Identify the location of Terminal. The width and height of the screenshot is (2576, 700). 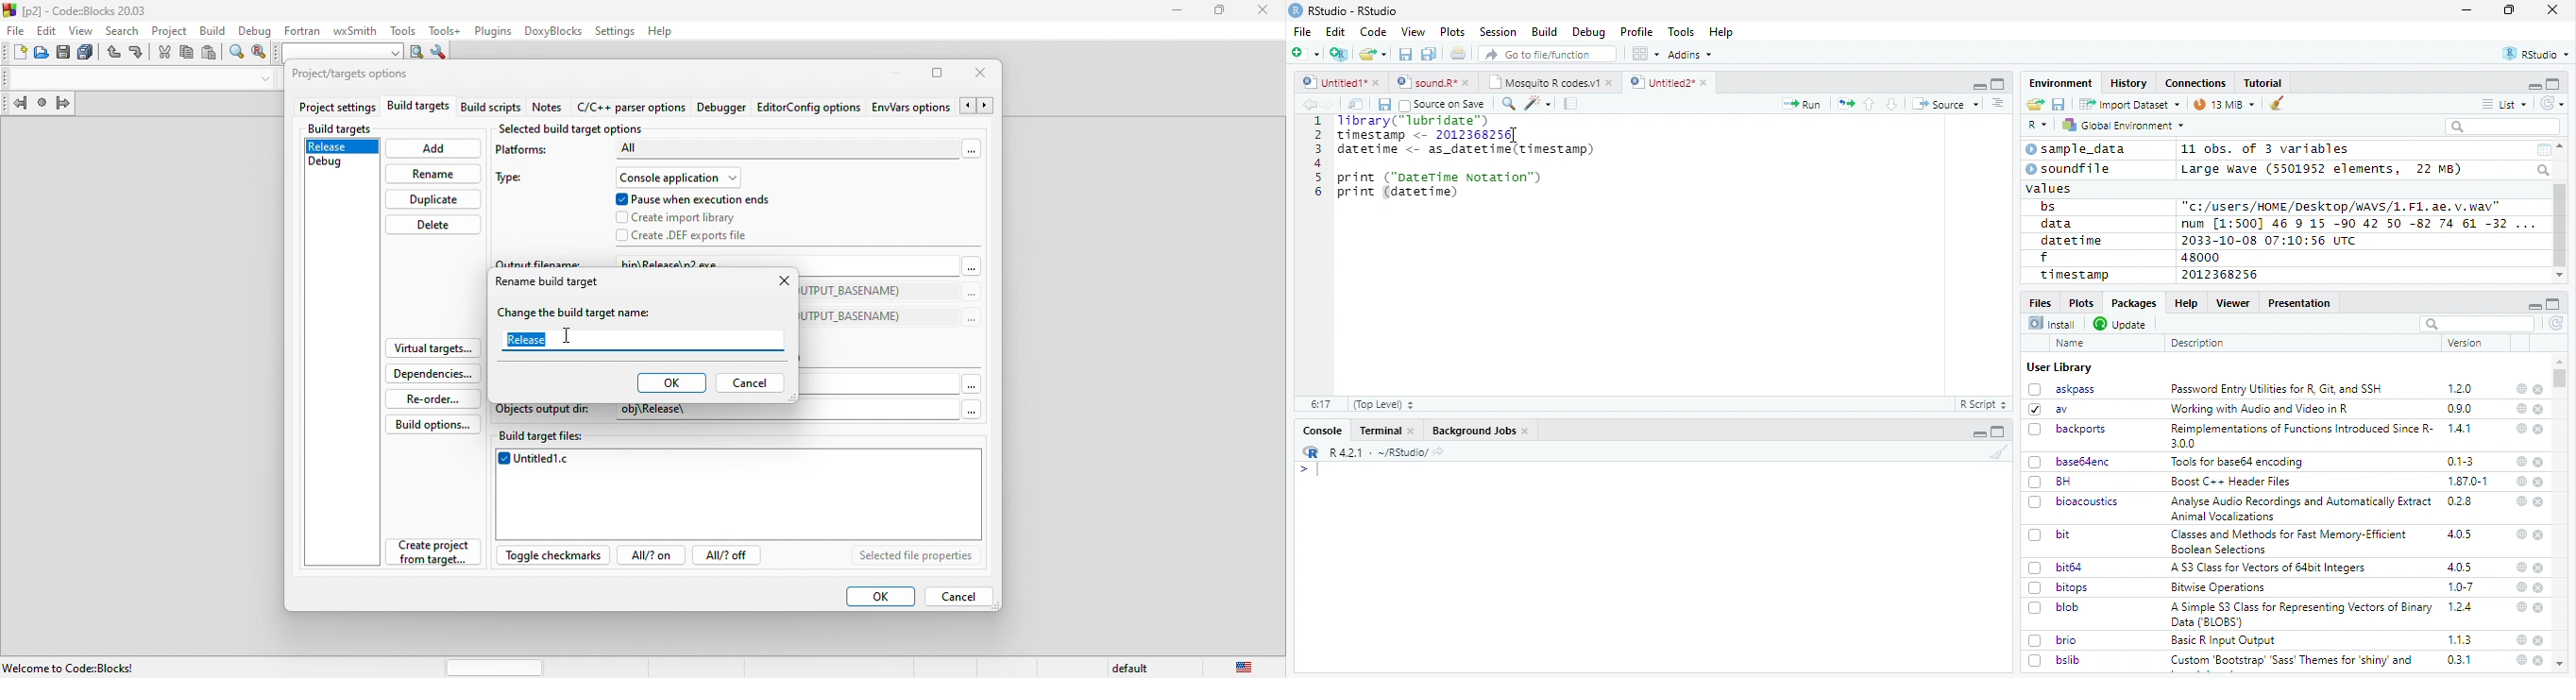
(1386, 431).